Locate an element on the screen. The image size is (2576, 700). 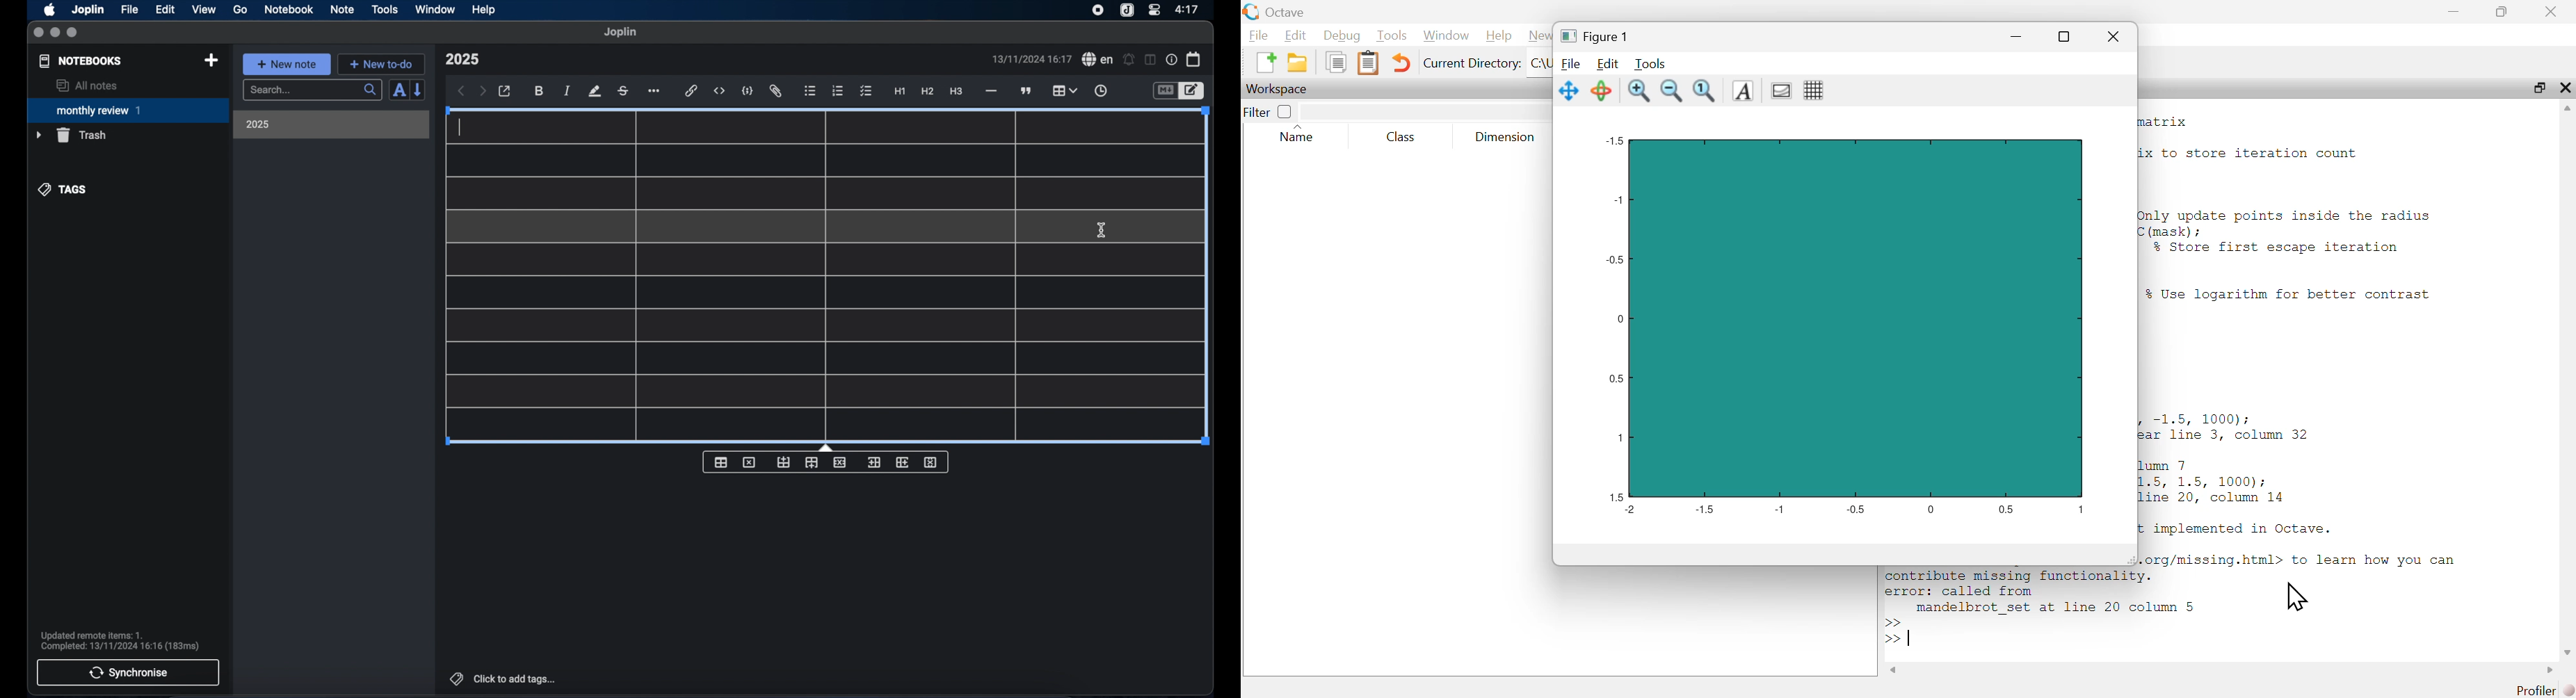
insert row after is located at coordinates (812, 463).